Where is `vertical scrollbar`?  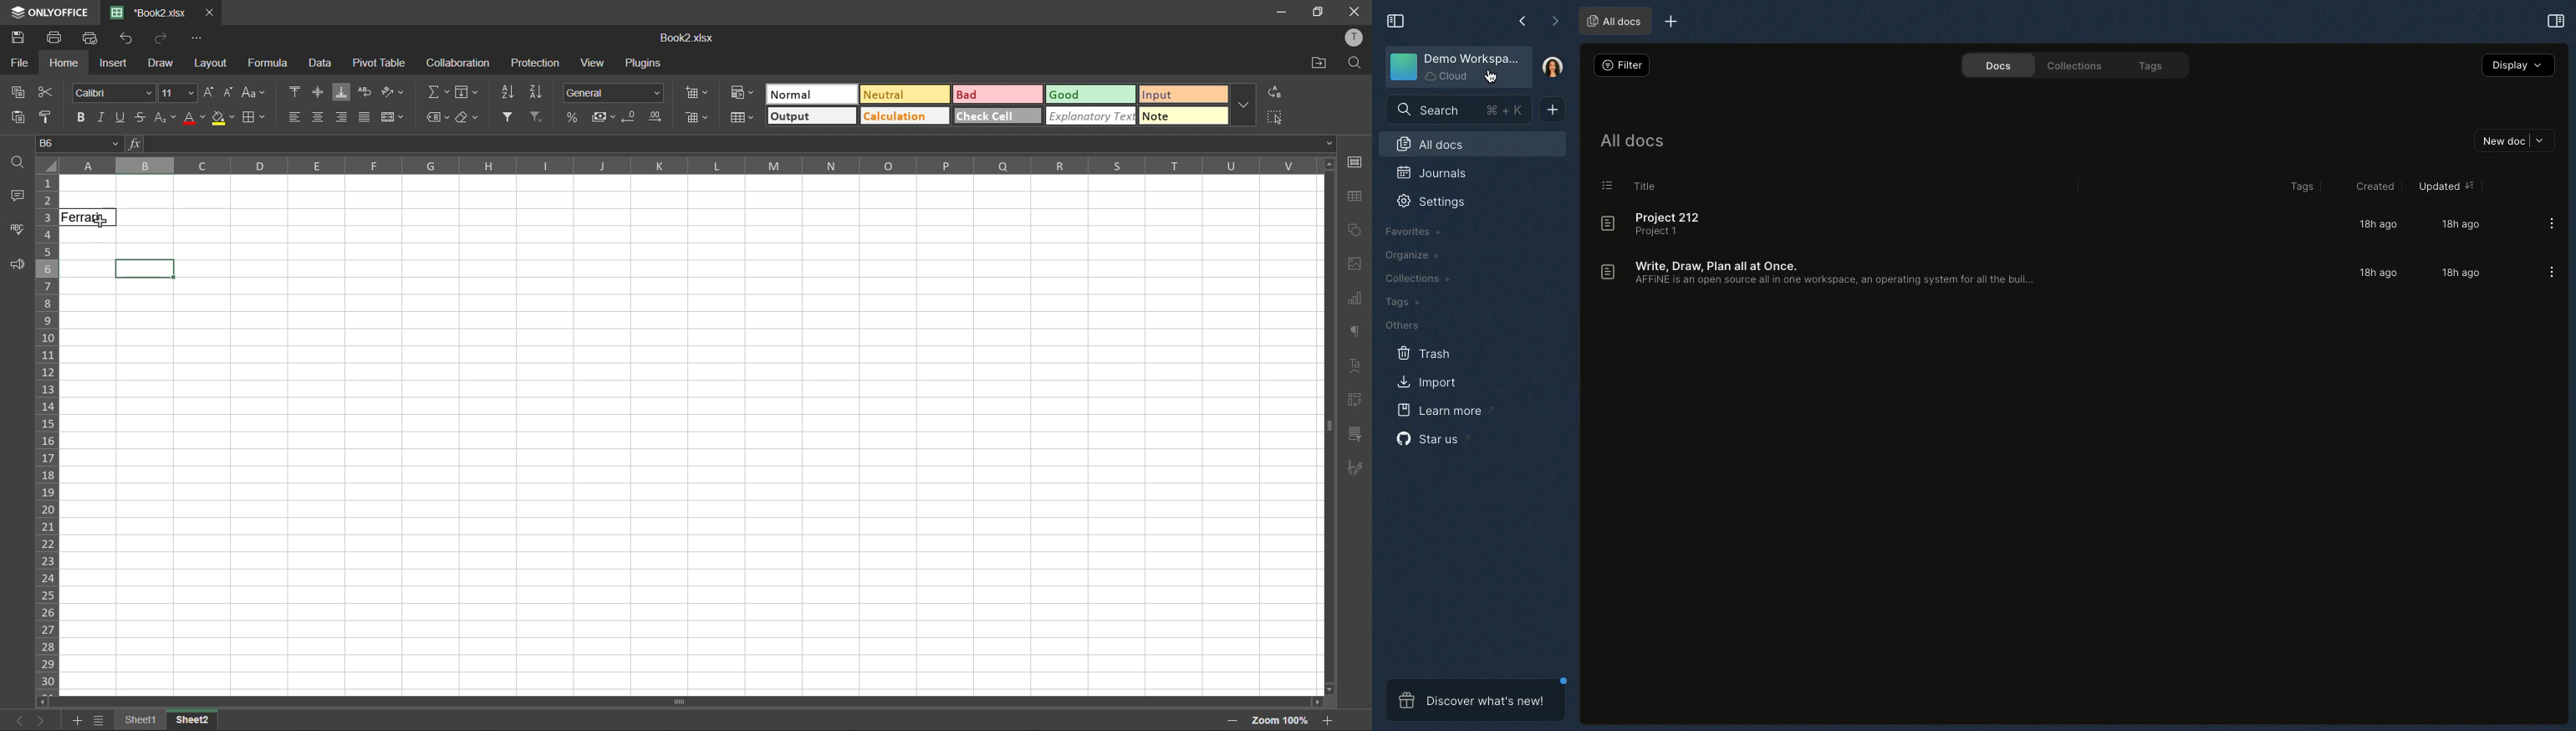 vertical scrollbar is located at coordinates (1328, 426).